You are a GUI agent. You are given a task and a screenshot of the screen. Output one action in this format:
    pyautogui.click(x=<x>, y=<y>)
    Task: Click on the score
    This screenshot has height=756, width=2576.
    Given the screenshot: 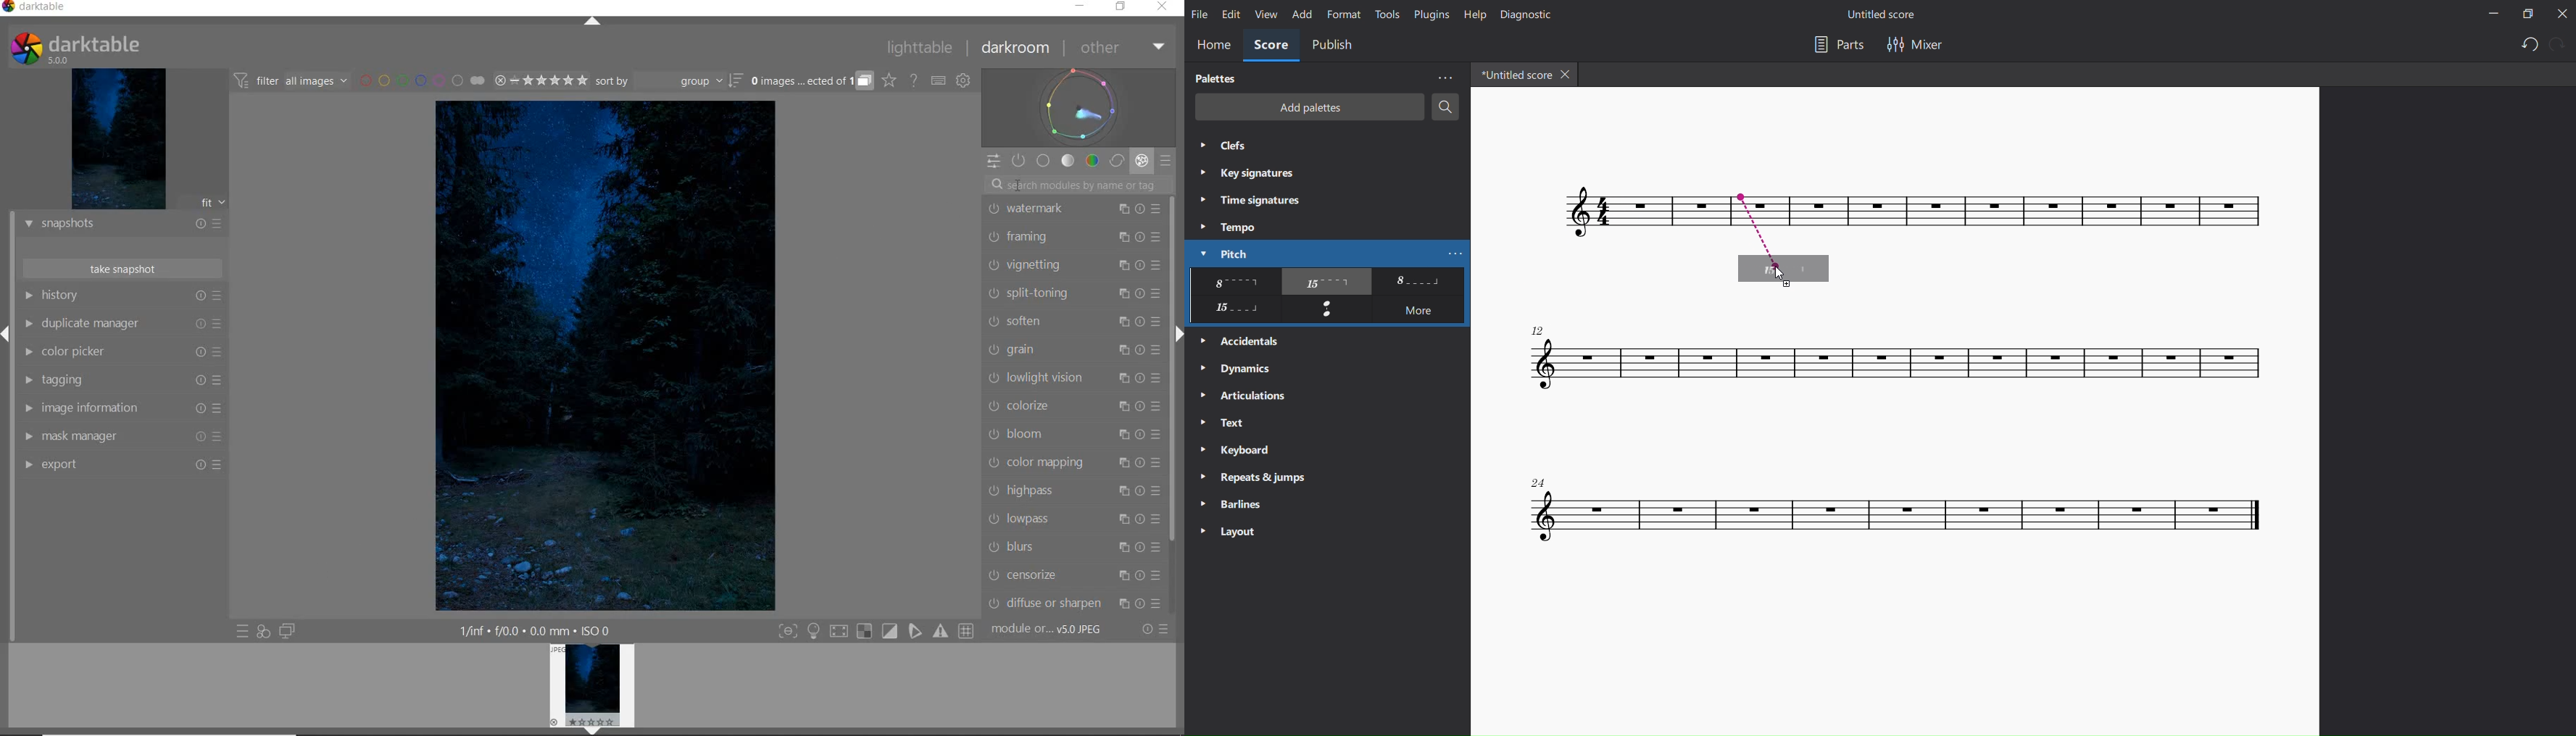 What is the action you would take?
    pyautogui.click(x=1269, y=46)
    